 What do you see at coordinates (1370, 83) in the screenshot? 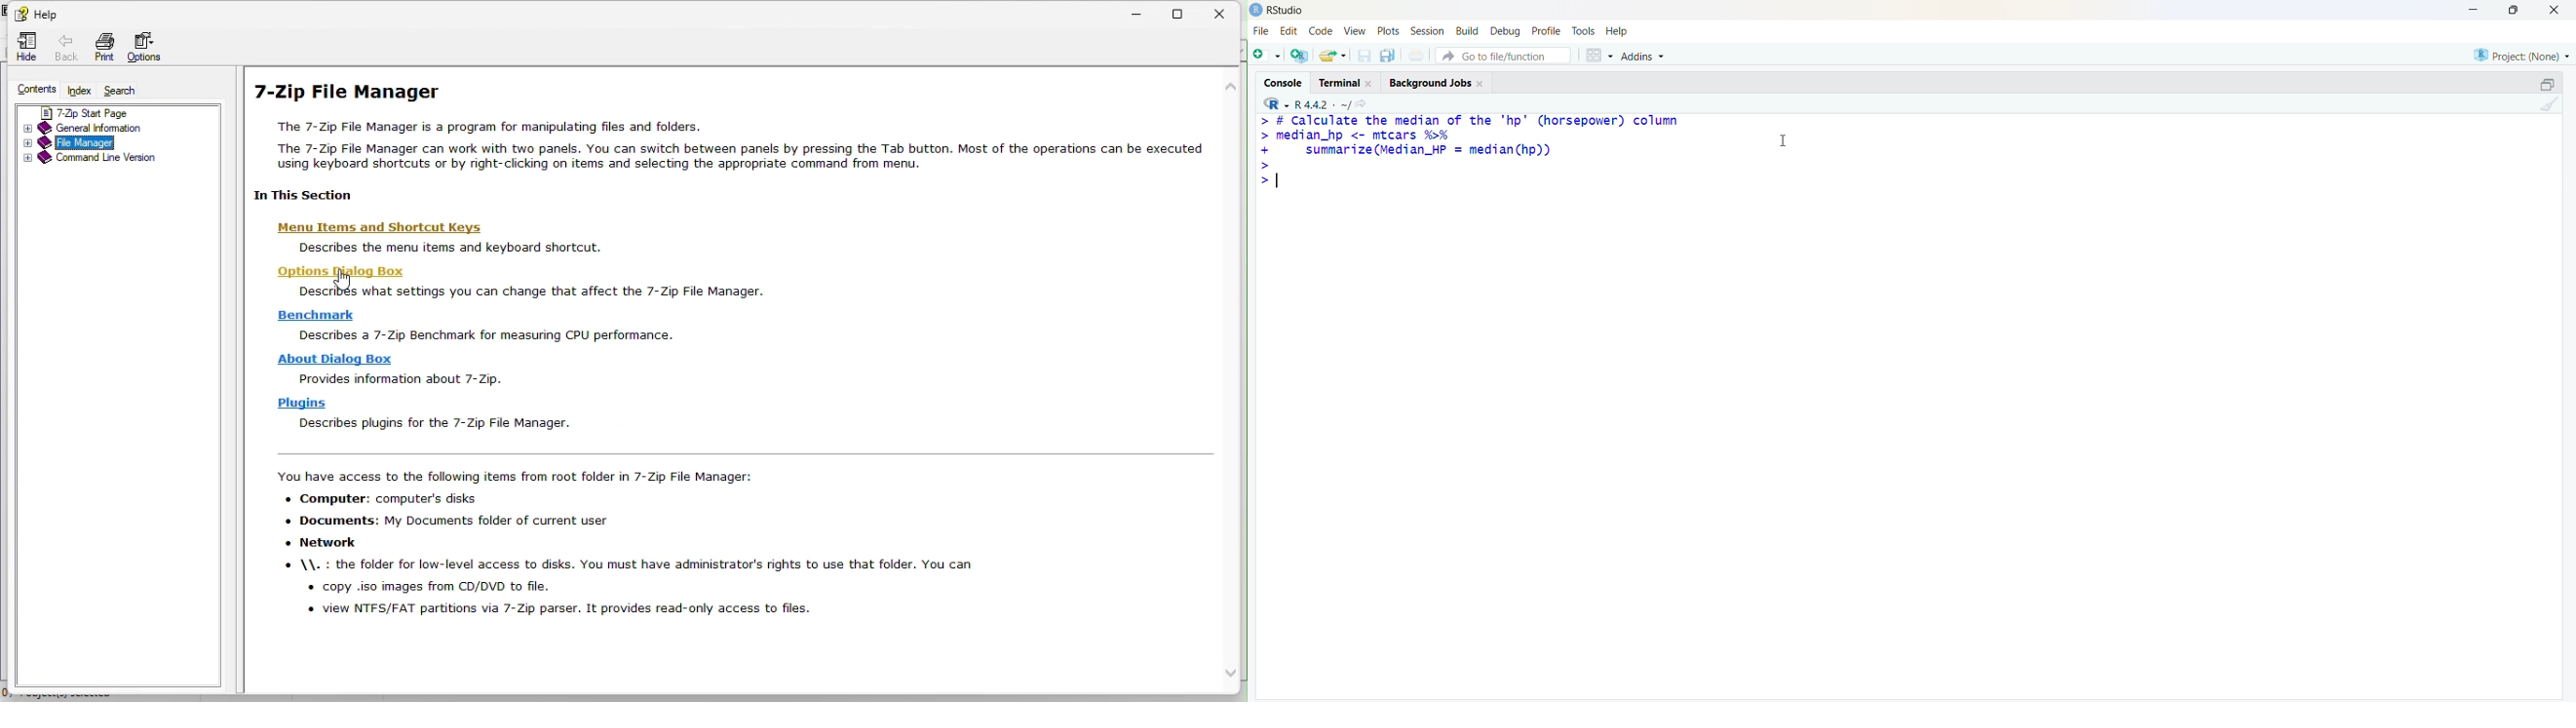
I see `Close ` at bounding box center [1370, 83].